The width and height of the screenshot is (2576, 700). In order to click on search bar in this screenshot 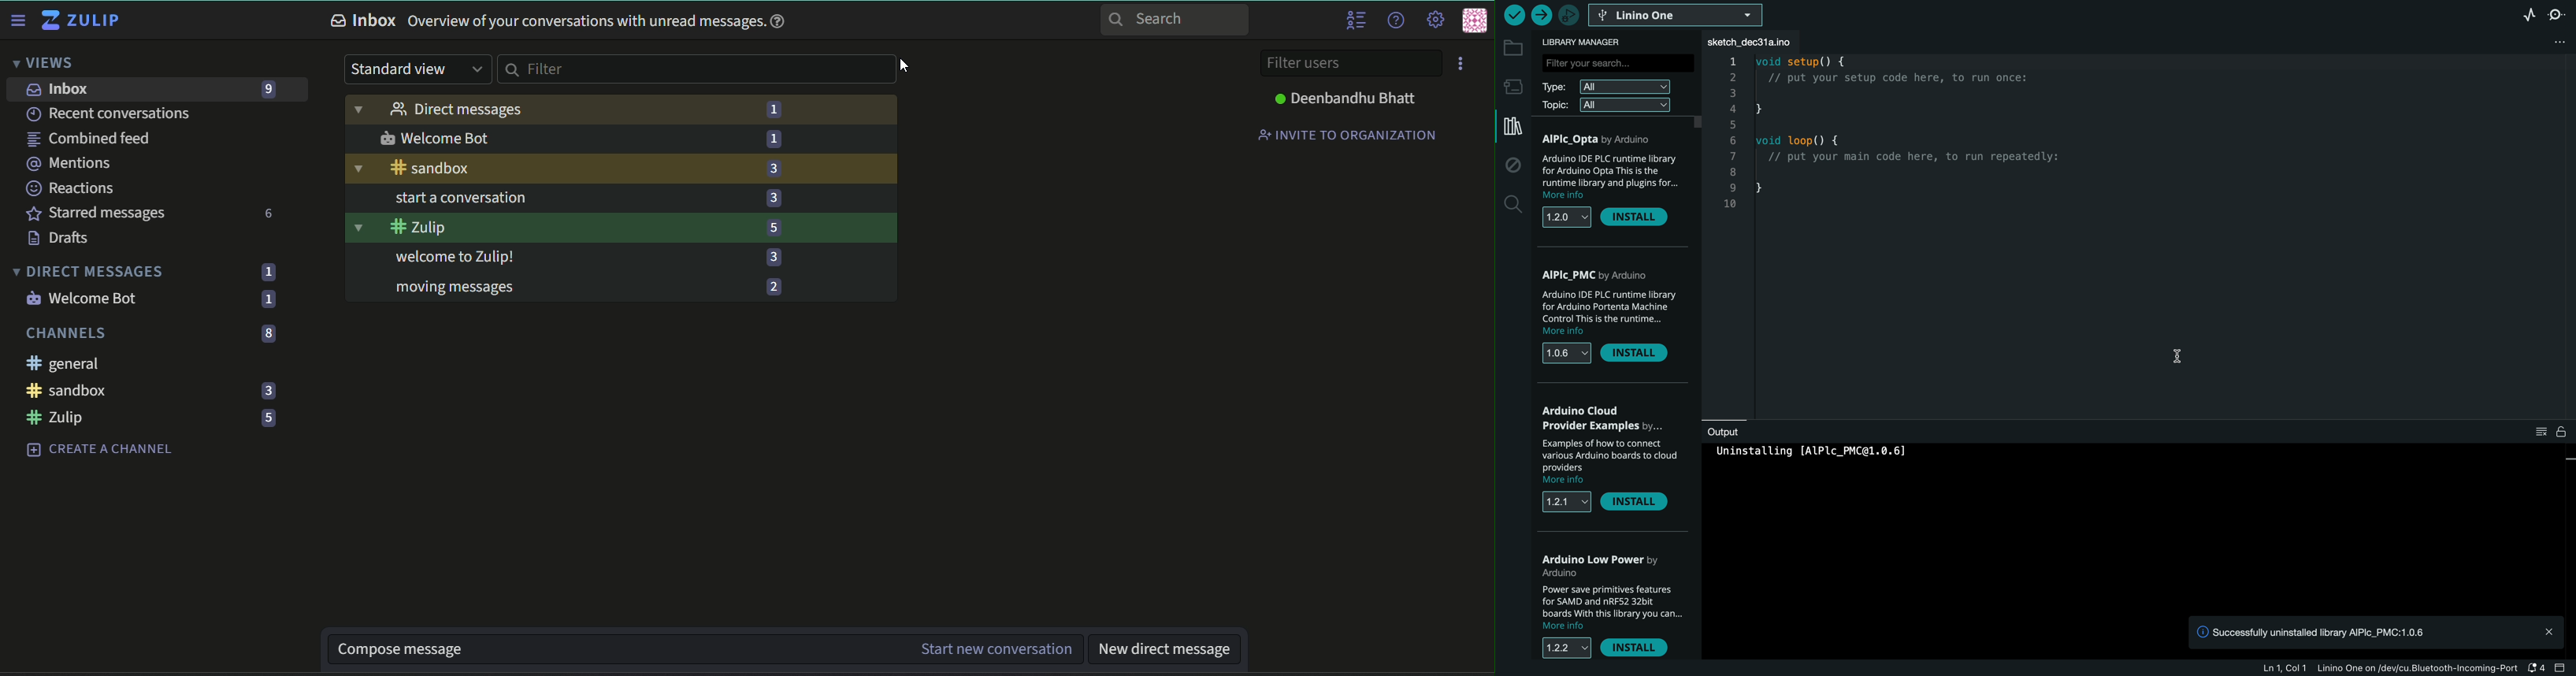, I will do `click(697, 70)`.